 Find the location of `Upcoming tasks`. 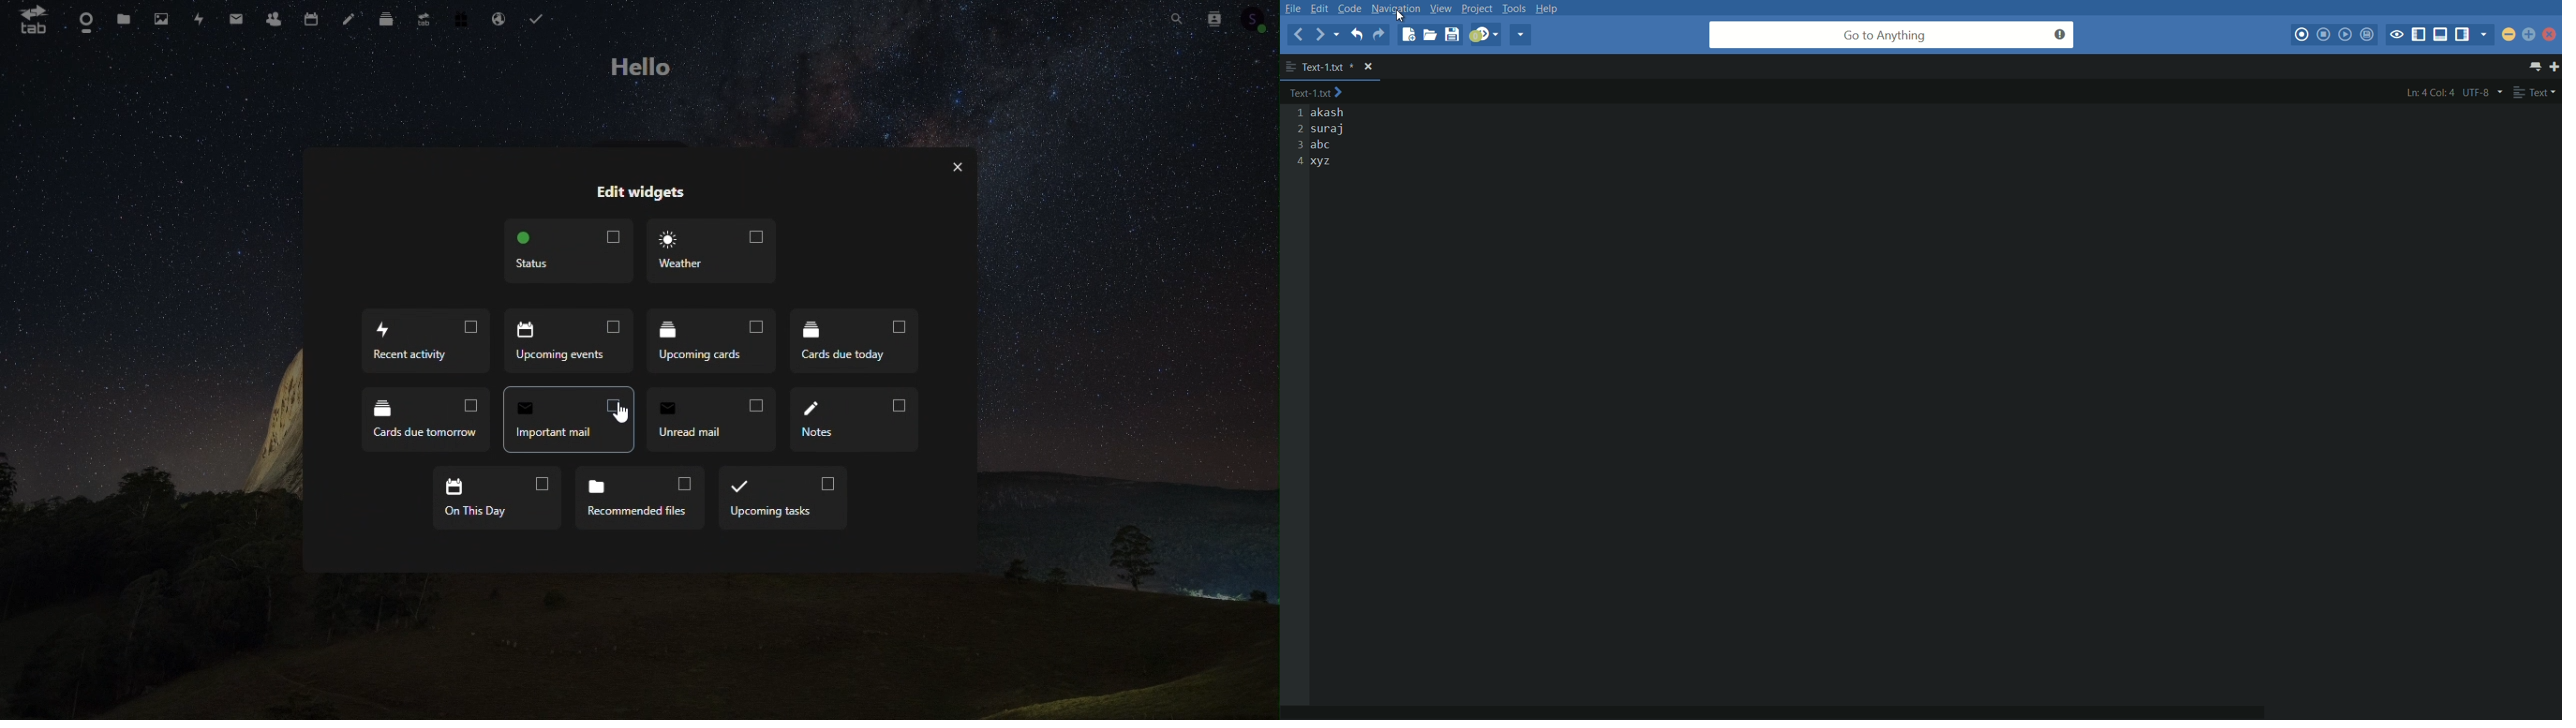

Upcoming tasks is located at coordinates (782, 497).